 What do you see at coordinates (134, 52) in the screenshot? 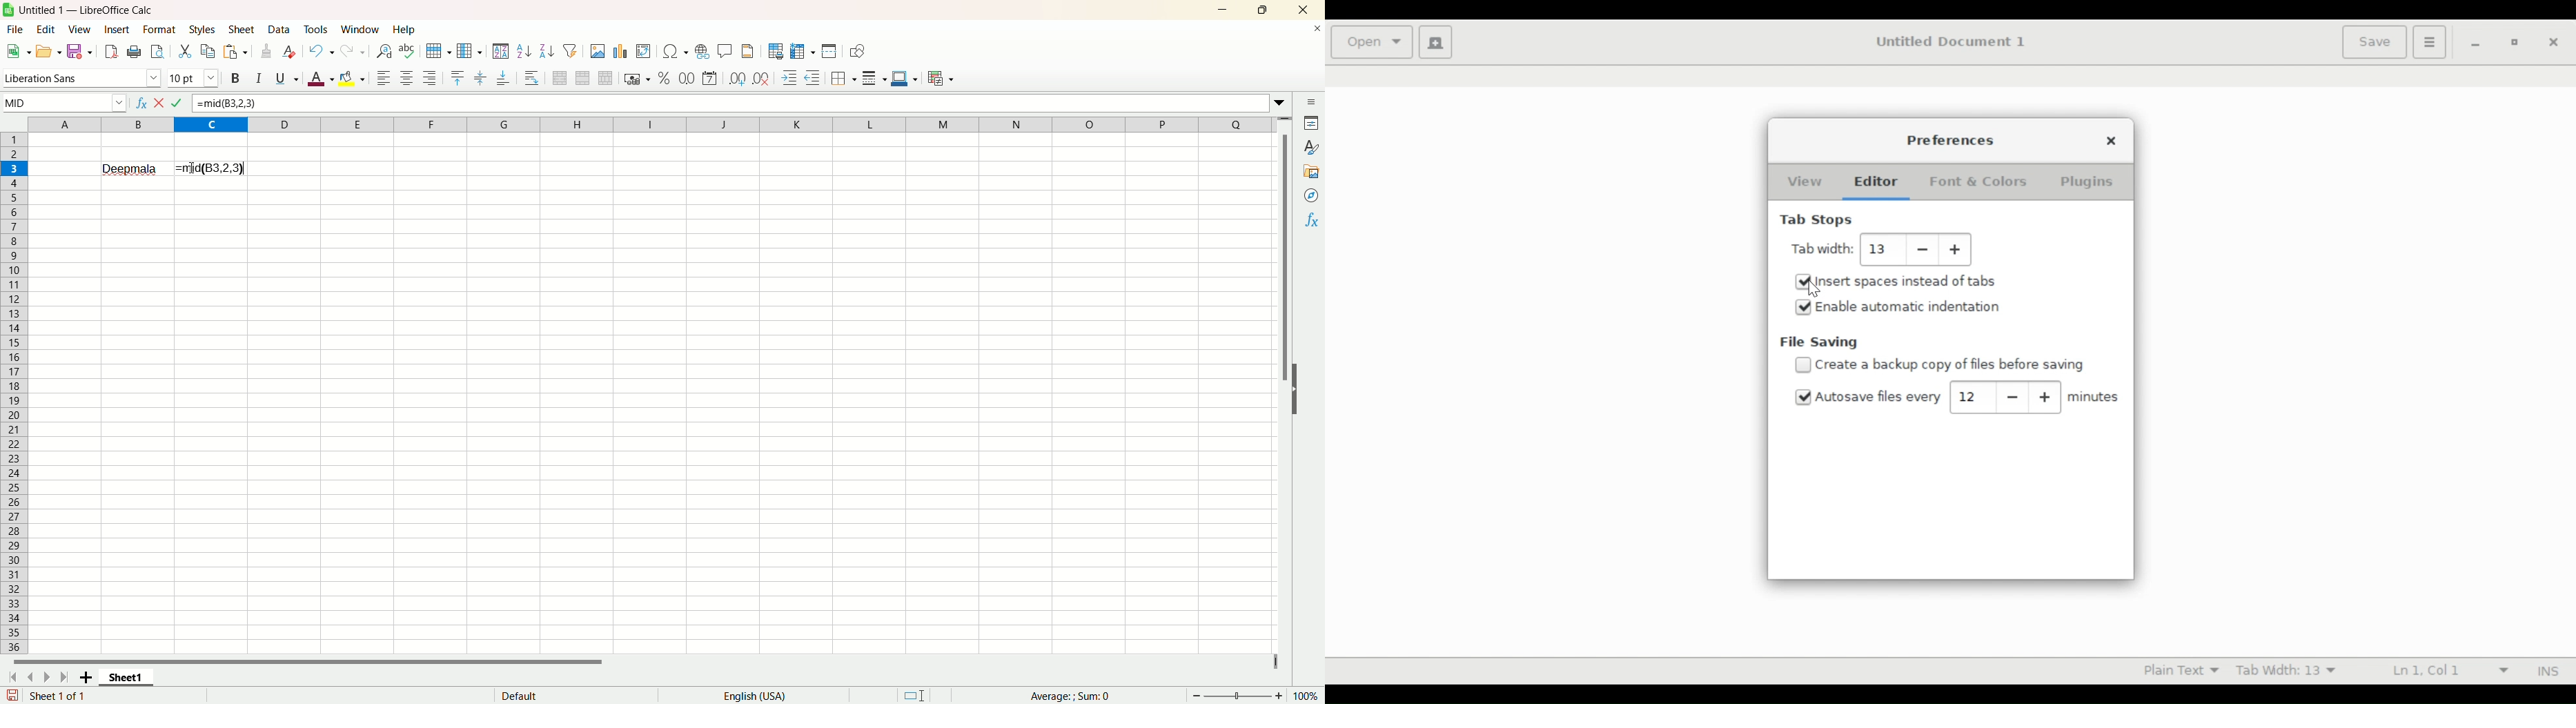
I see `Print` at bounding box center [134, 52].